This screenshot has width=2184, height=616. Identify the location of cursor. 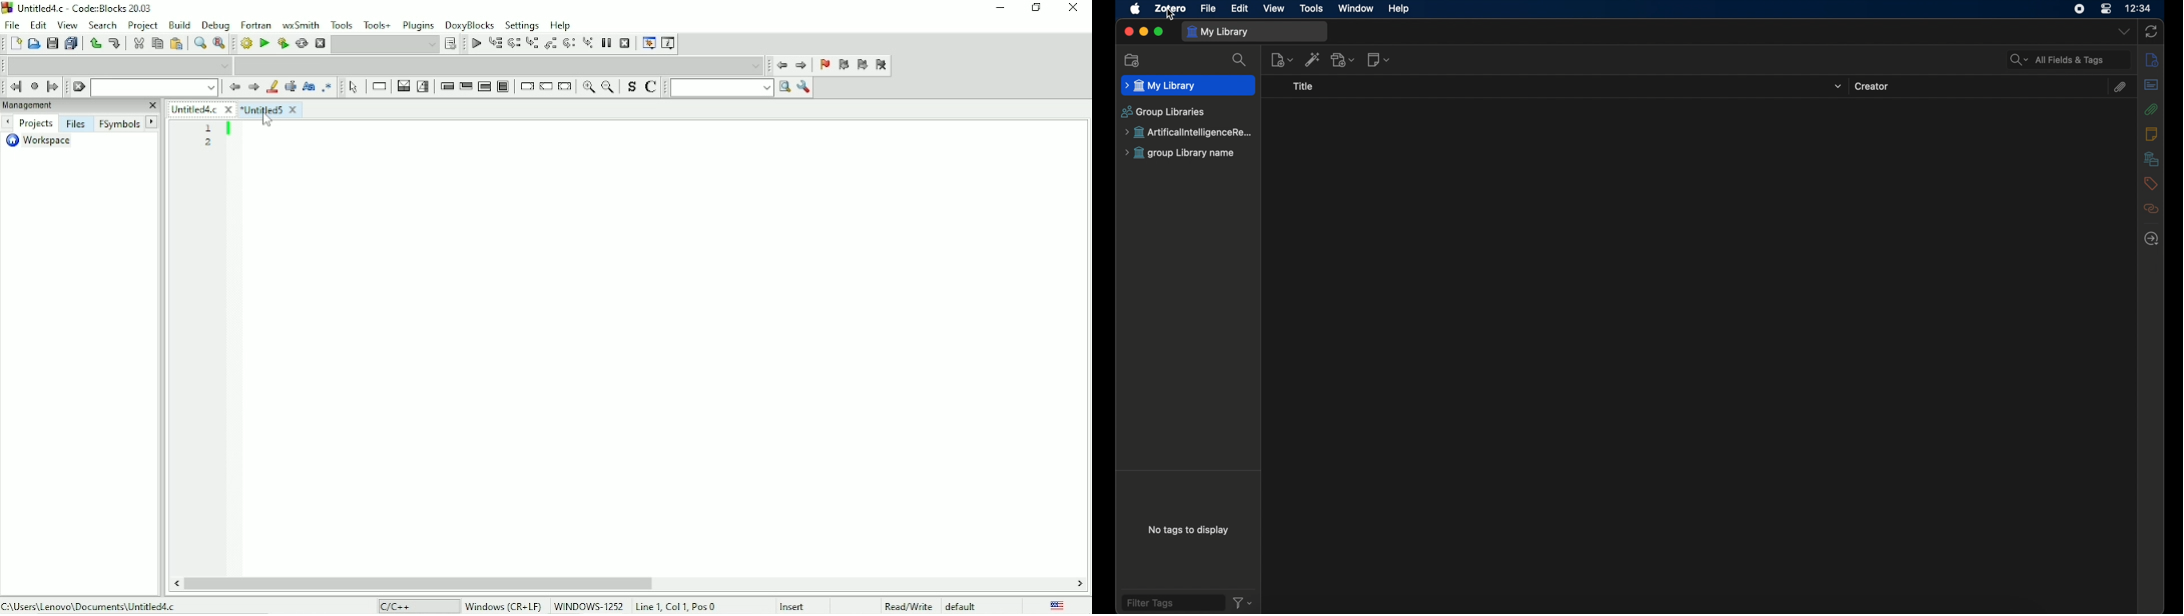
(1171, 17).